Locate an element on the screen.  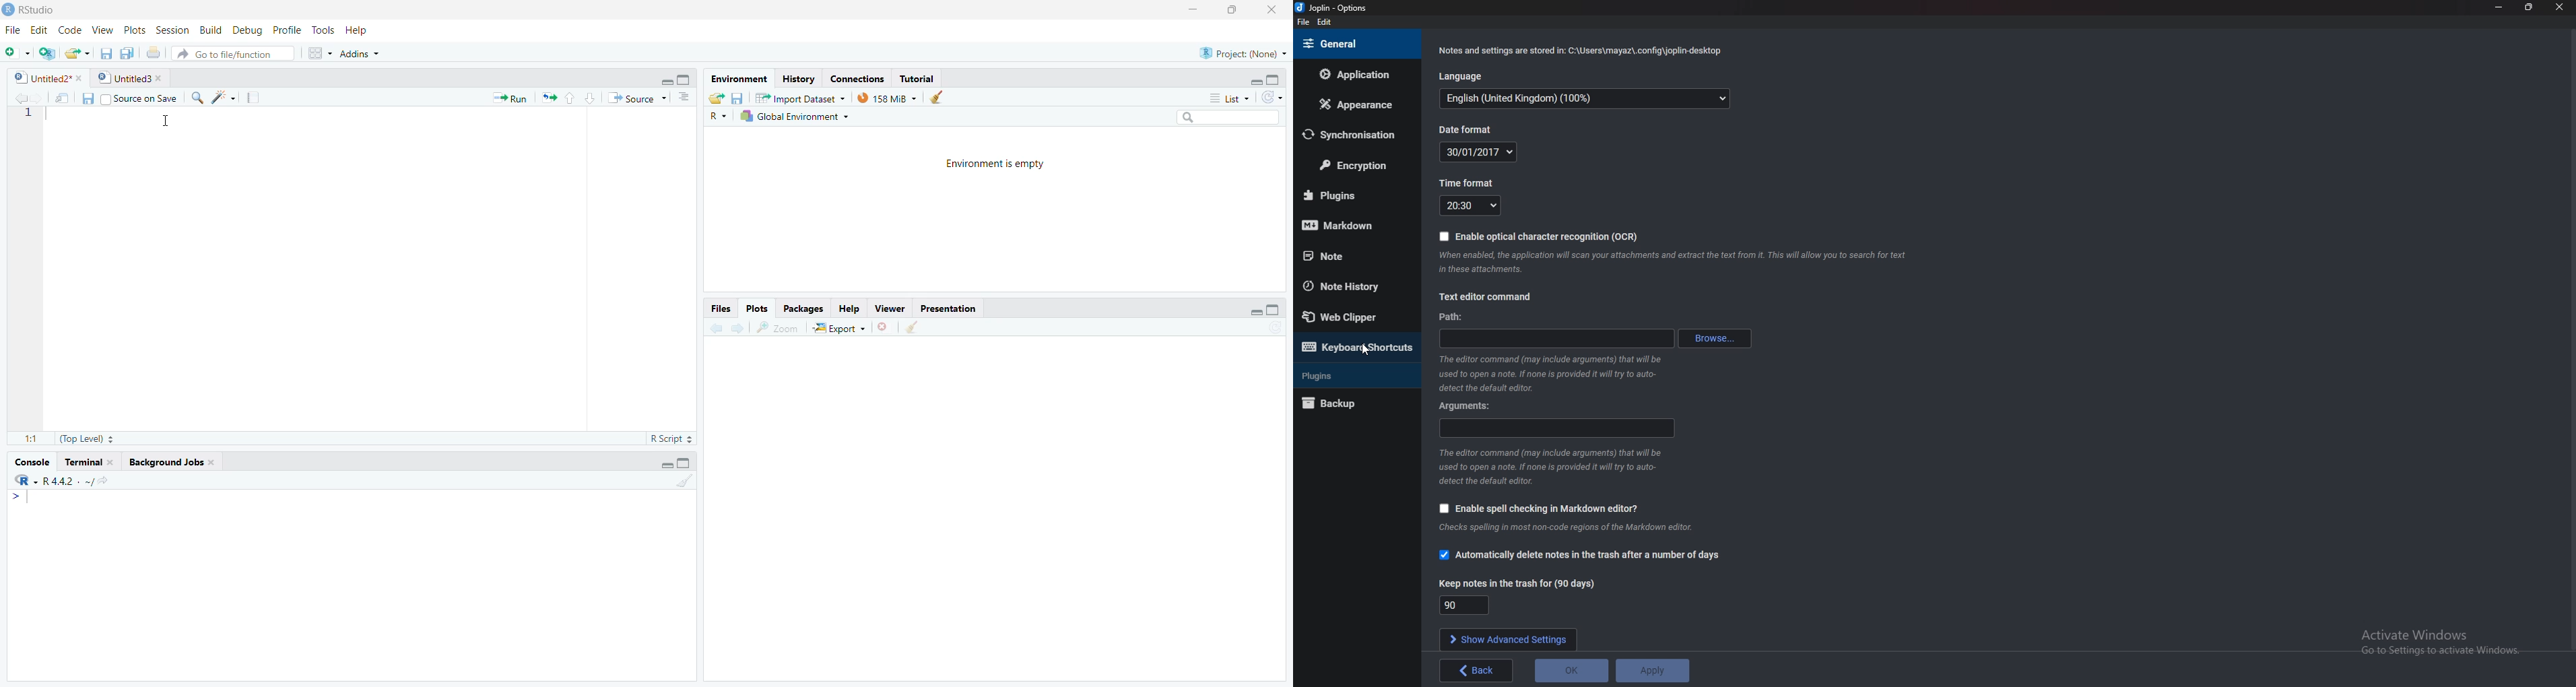
“Import Dataset ~ is located at coordinates (799, 98).